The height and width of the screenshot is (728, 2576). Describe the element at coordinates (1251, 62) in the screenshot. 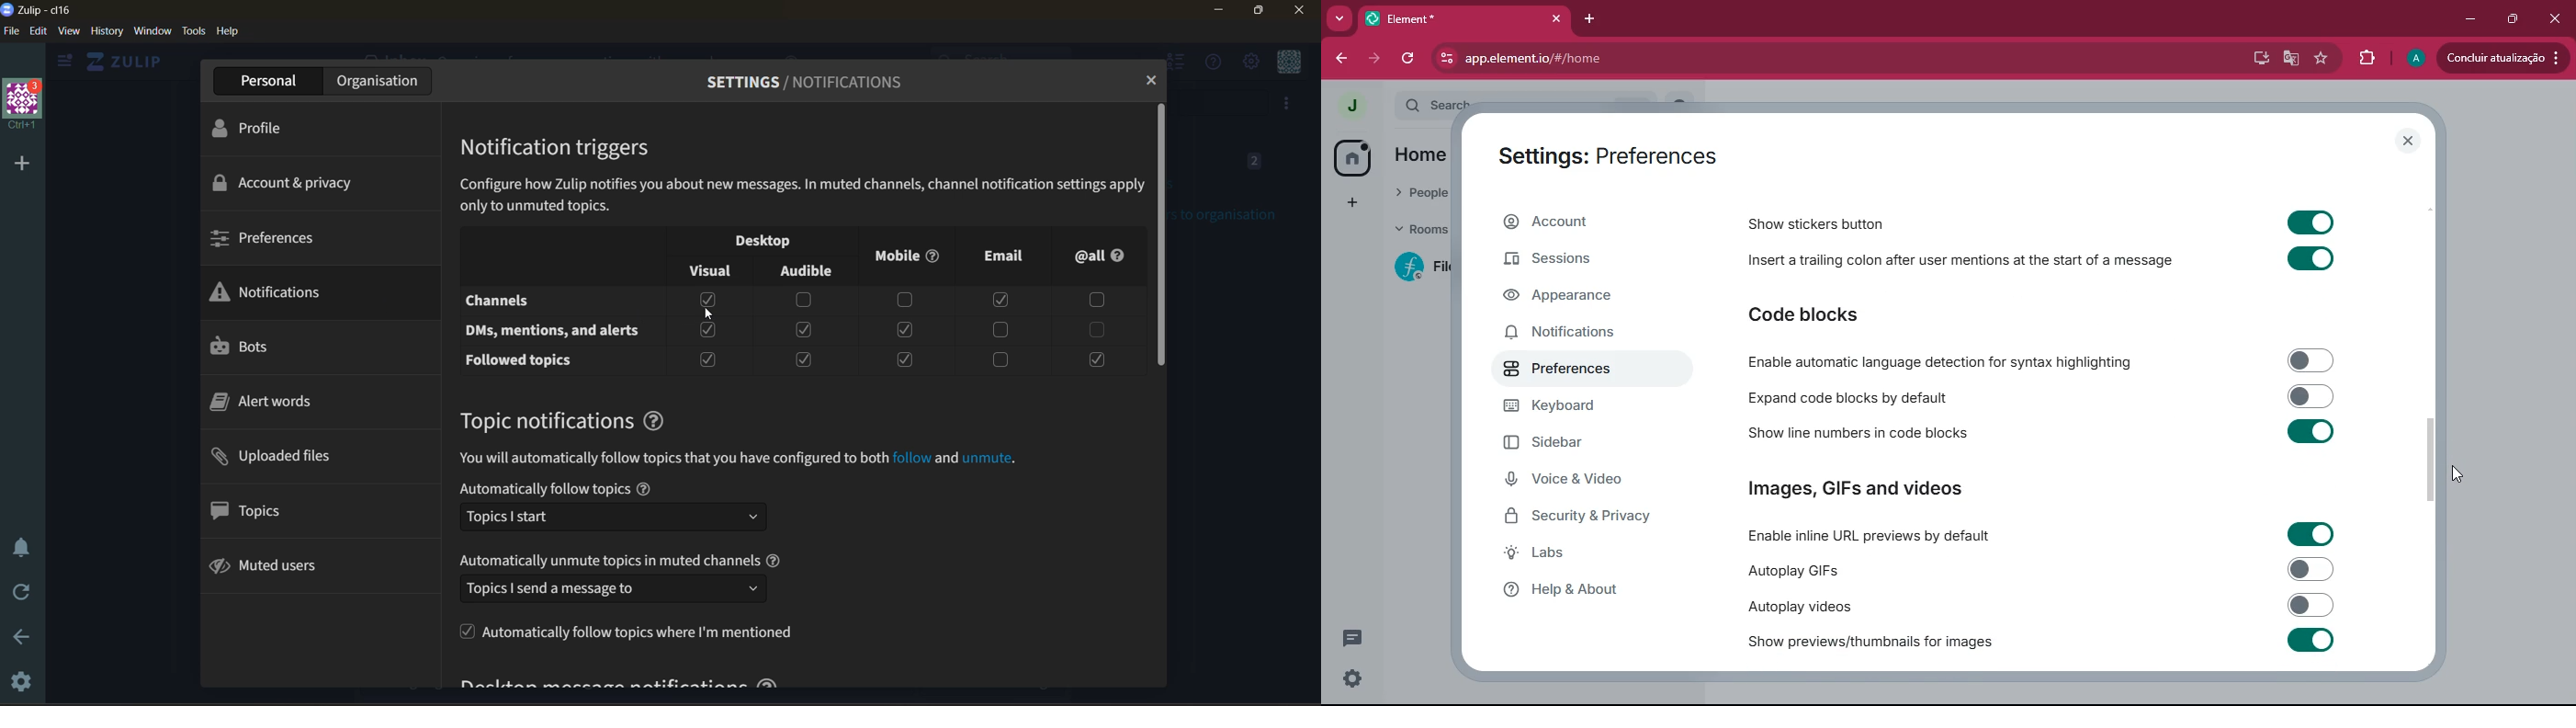

I see `settings menu` at that location.